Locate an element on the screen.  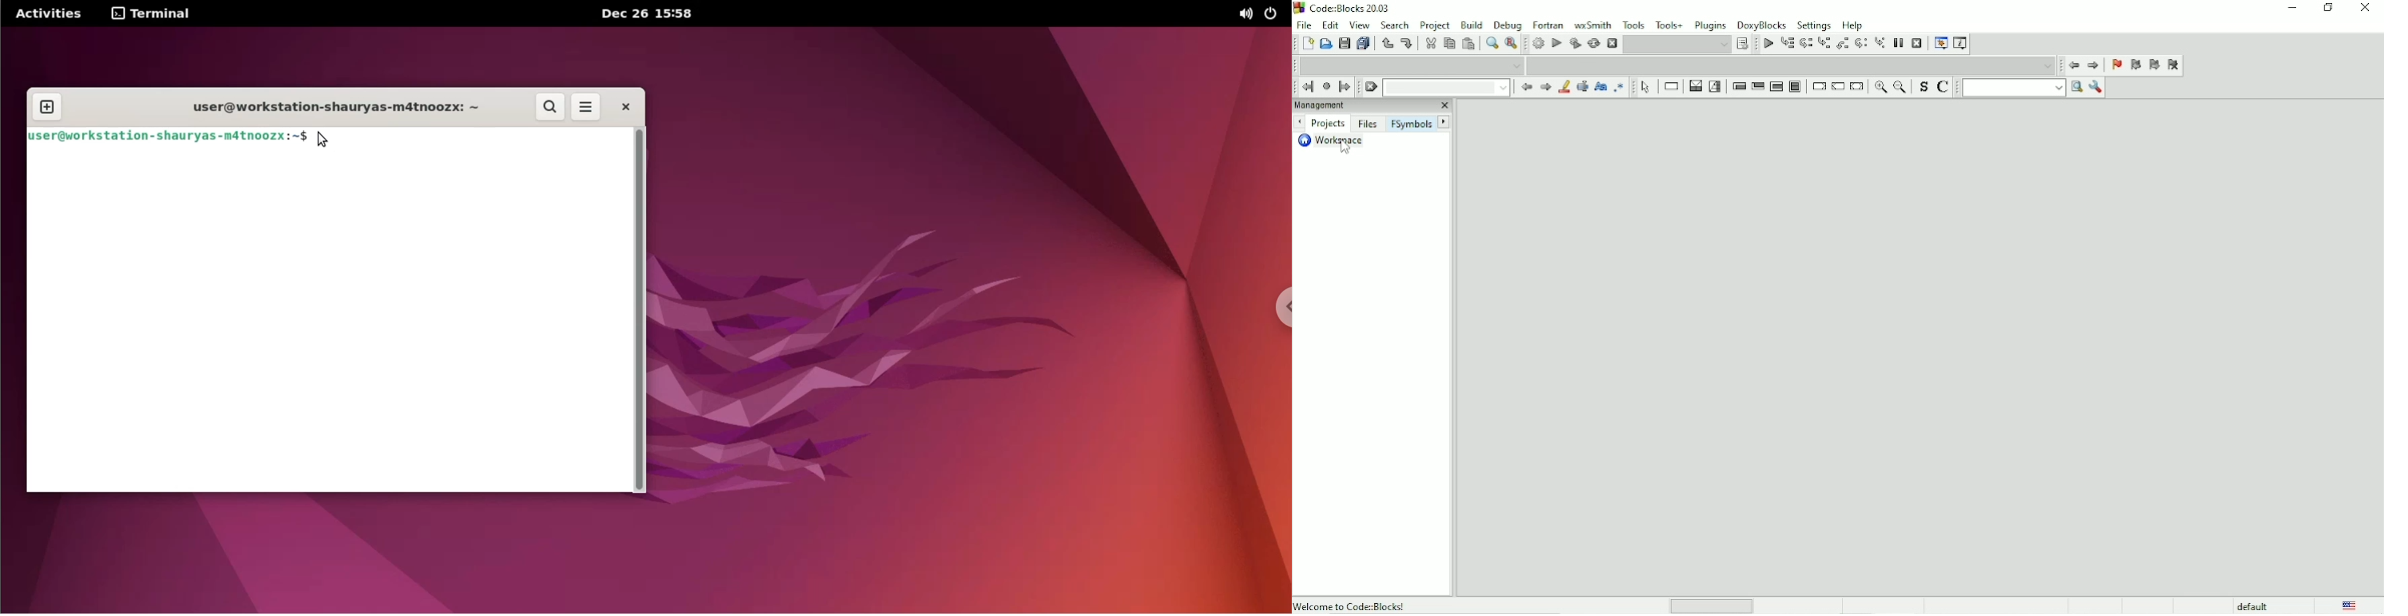
Code::Blocks 20.03 is located at coordinates (1343, 8).